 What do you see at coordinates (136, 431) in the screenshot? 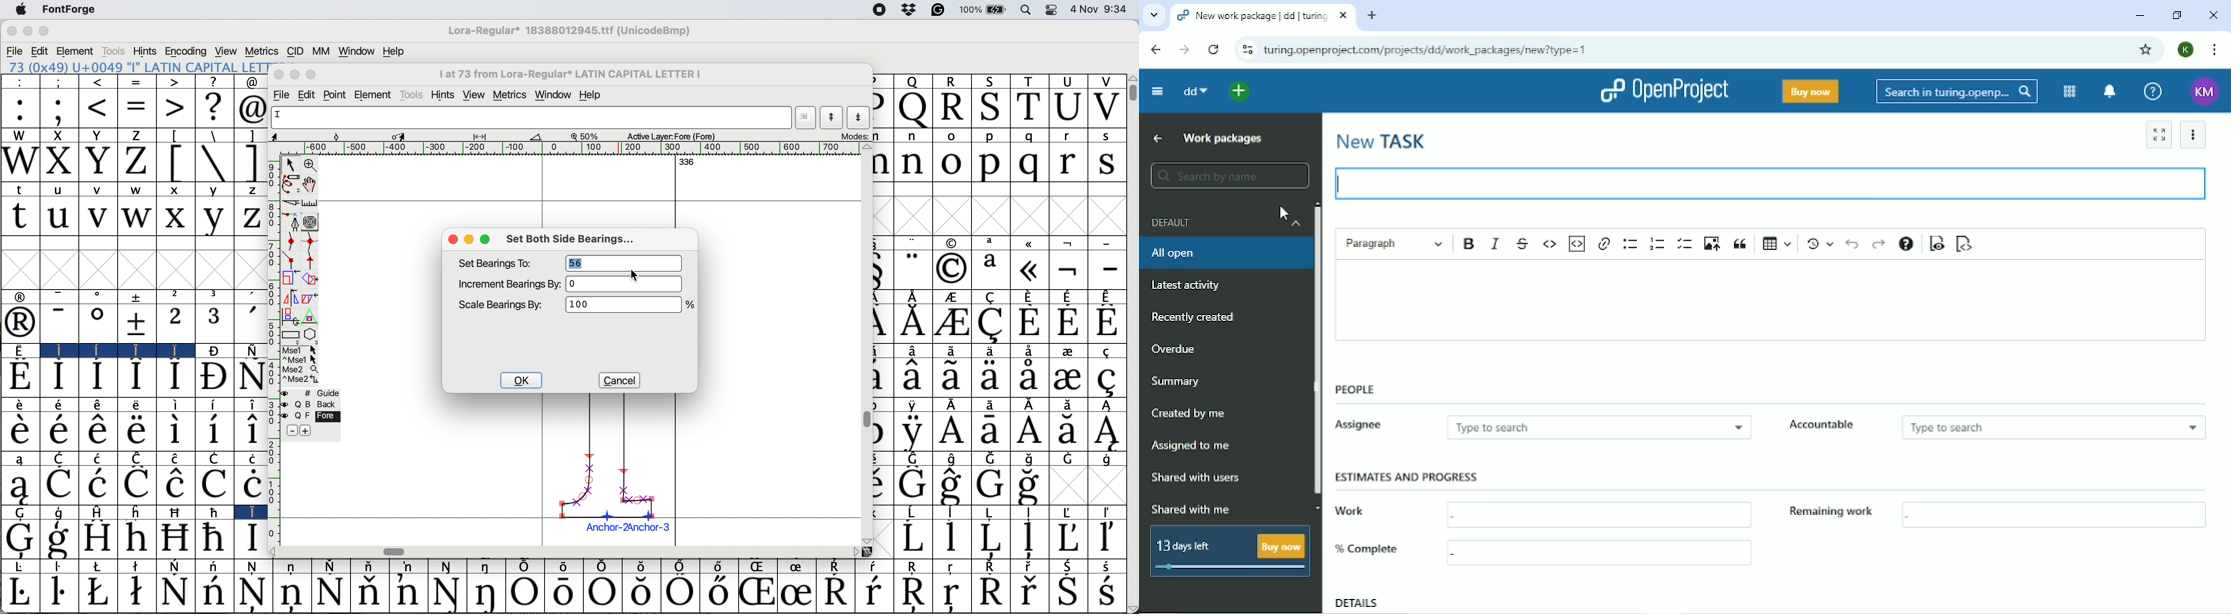
I see `Symbol` at bounding box center [136, 431].